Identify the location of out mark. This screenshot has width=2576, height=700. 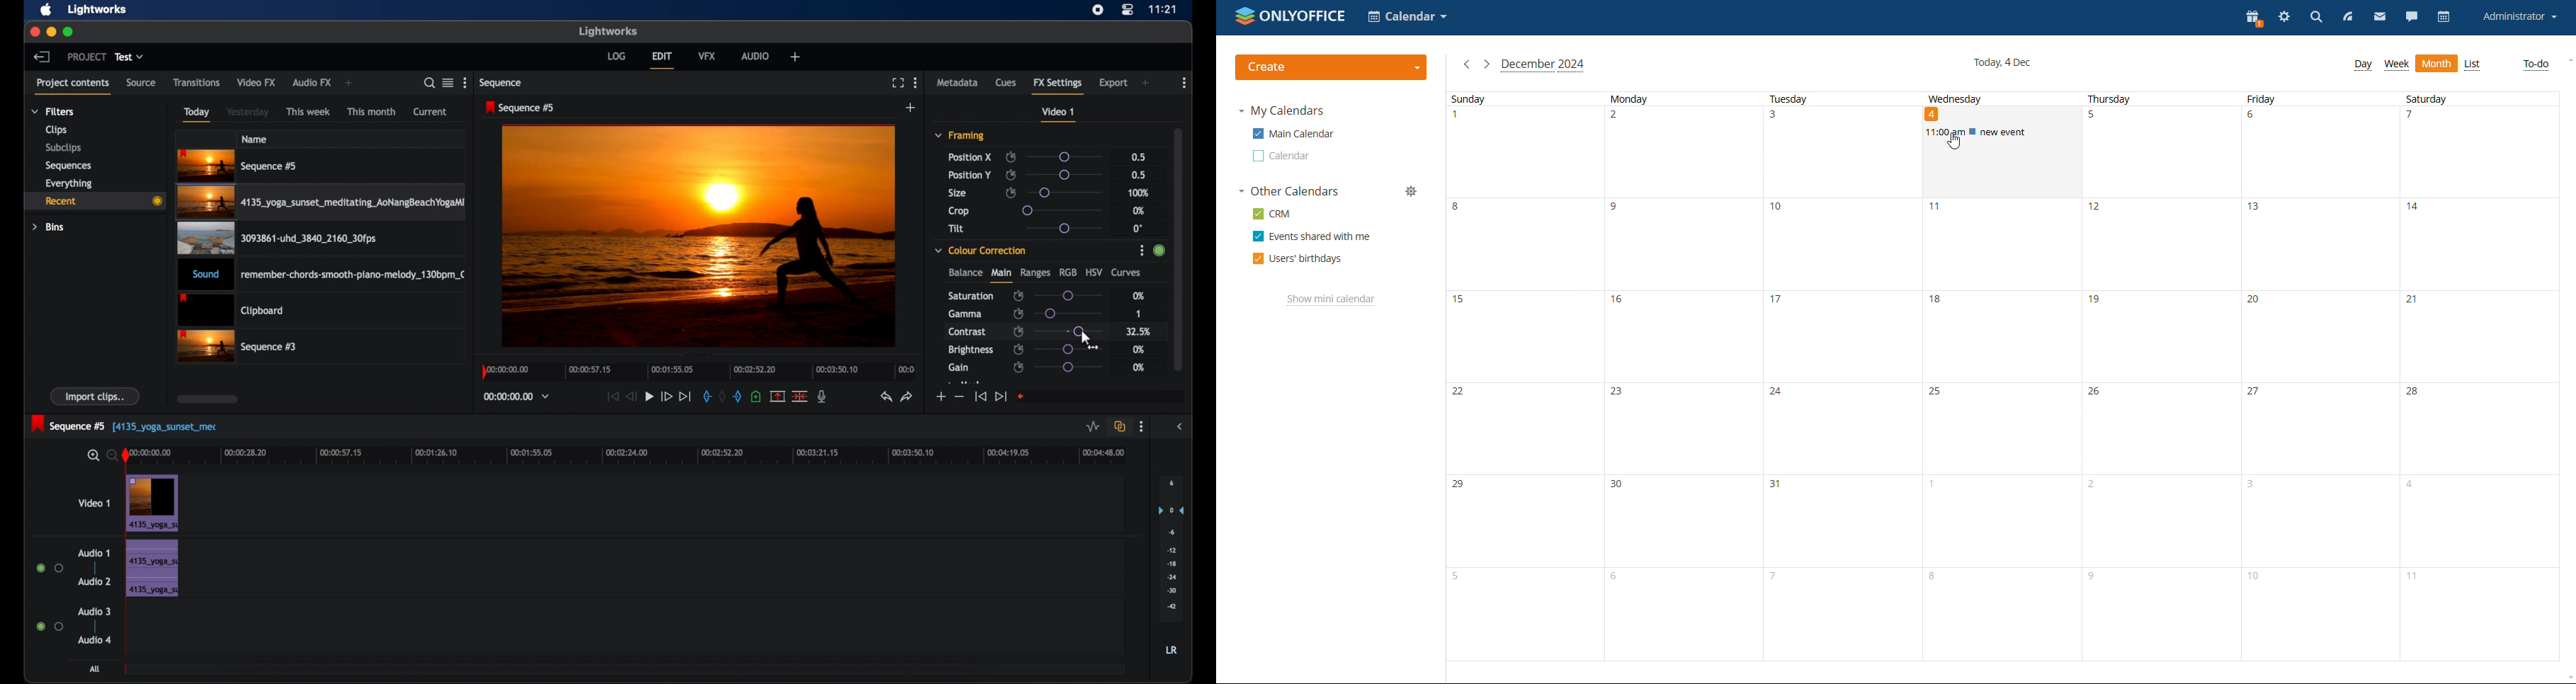
(739, 396).